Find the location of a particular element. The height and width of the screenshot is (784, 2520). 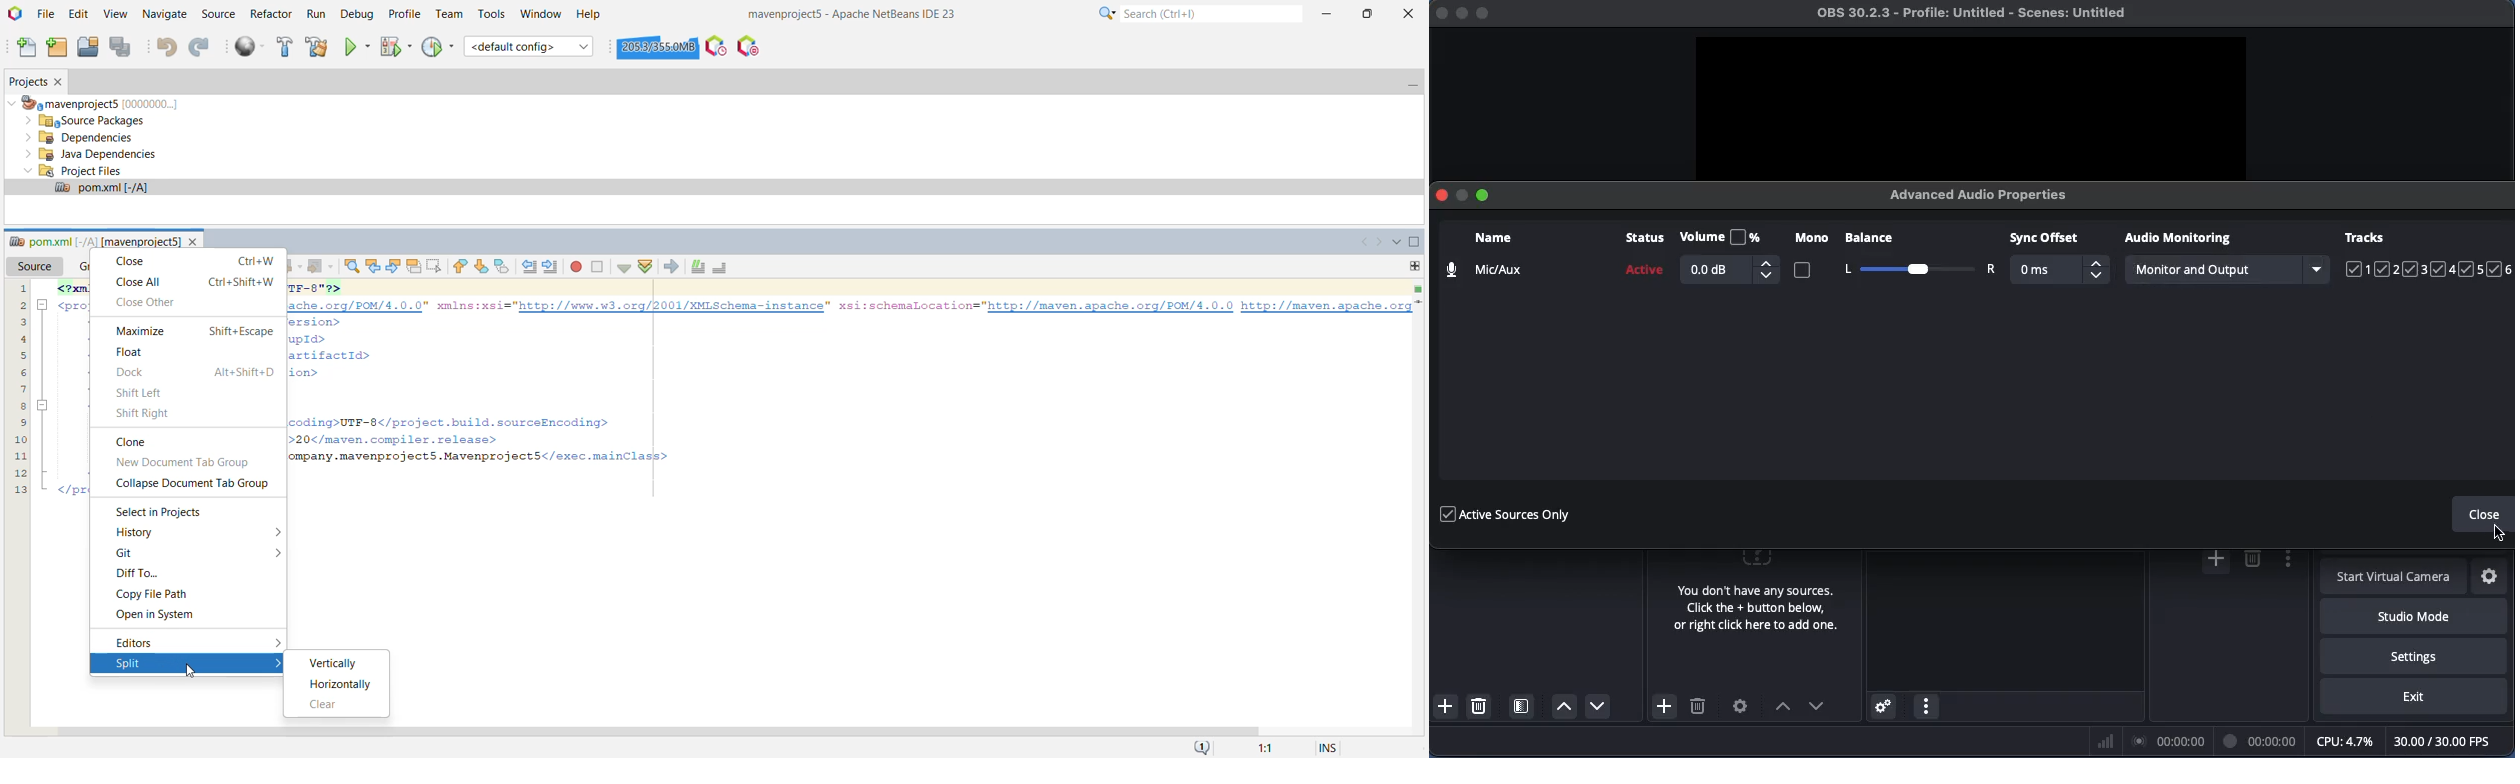

Add source is located at coordinates (1662, 706).